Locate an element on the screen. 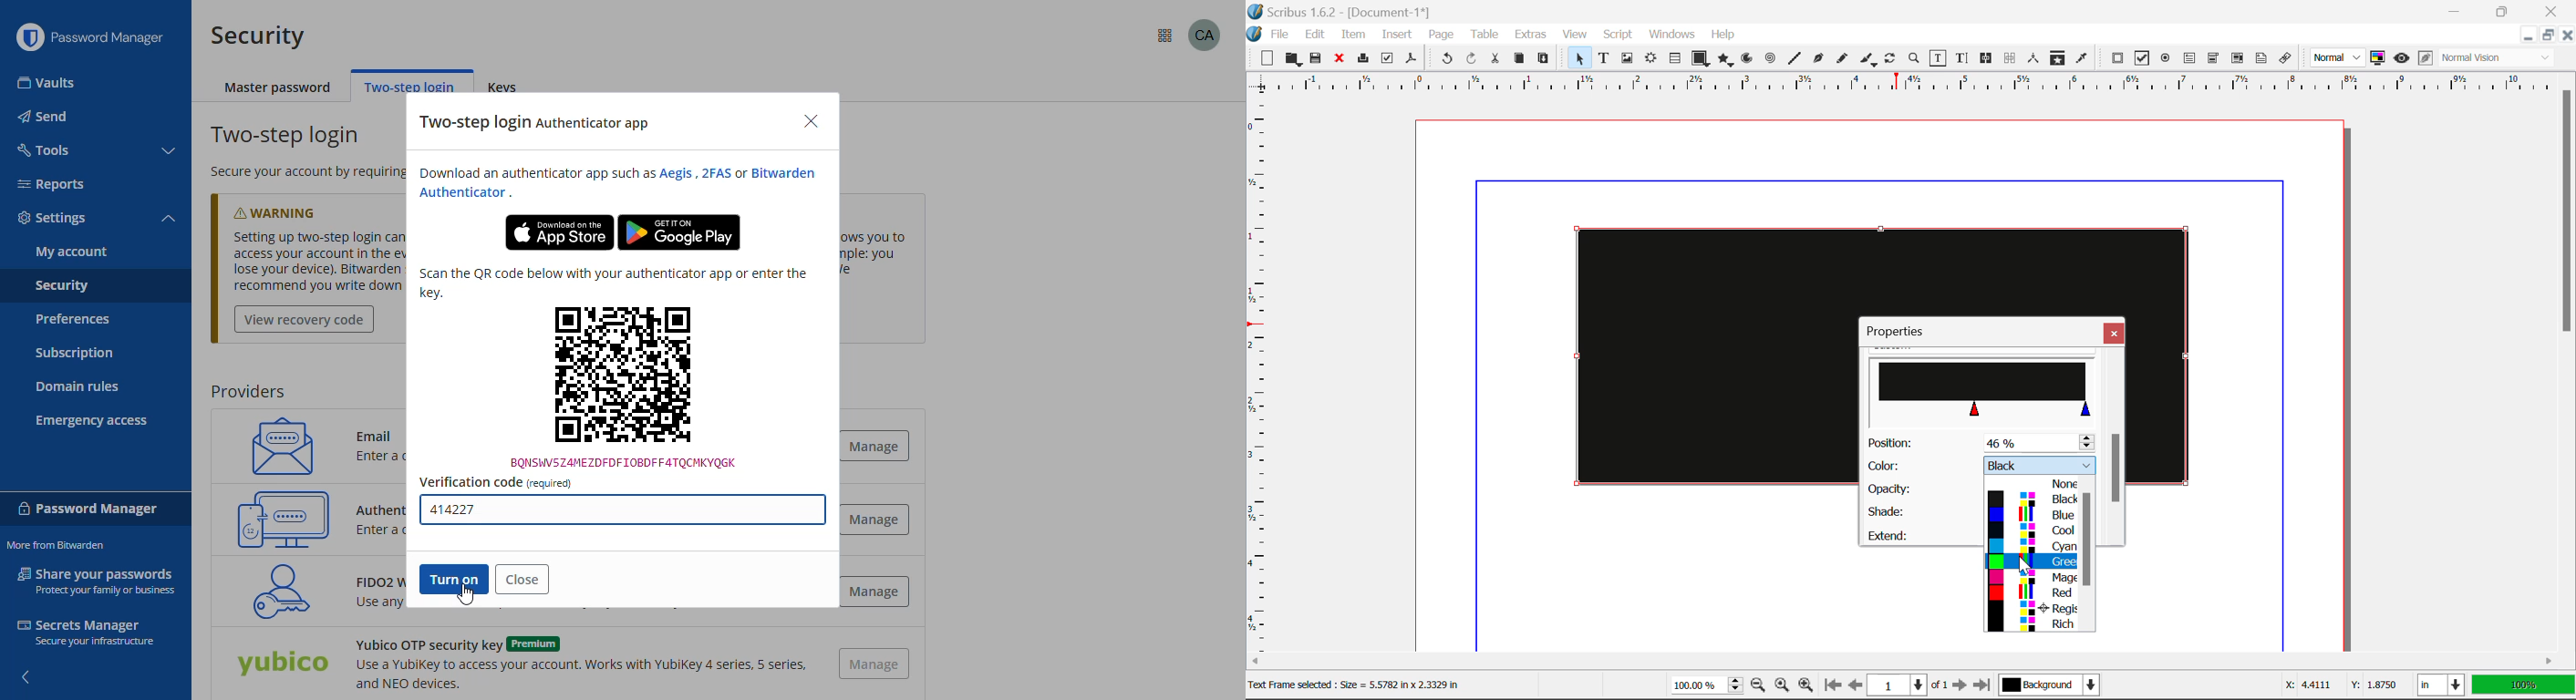 Image resolution: width=2576 pixels, height=700 pixels. Extras is located at coordinates (1533, 35).